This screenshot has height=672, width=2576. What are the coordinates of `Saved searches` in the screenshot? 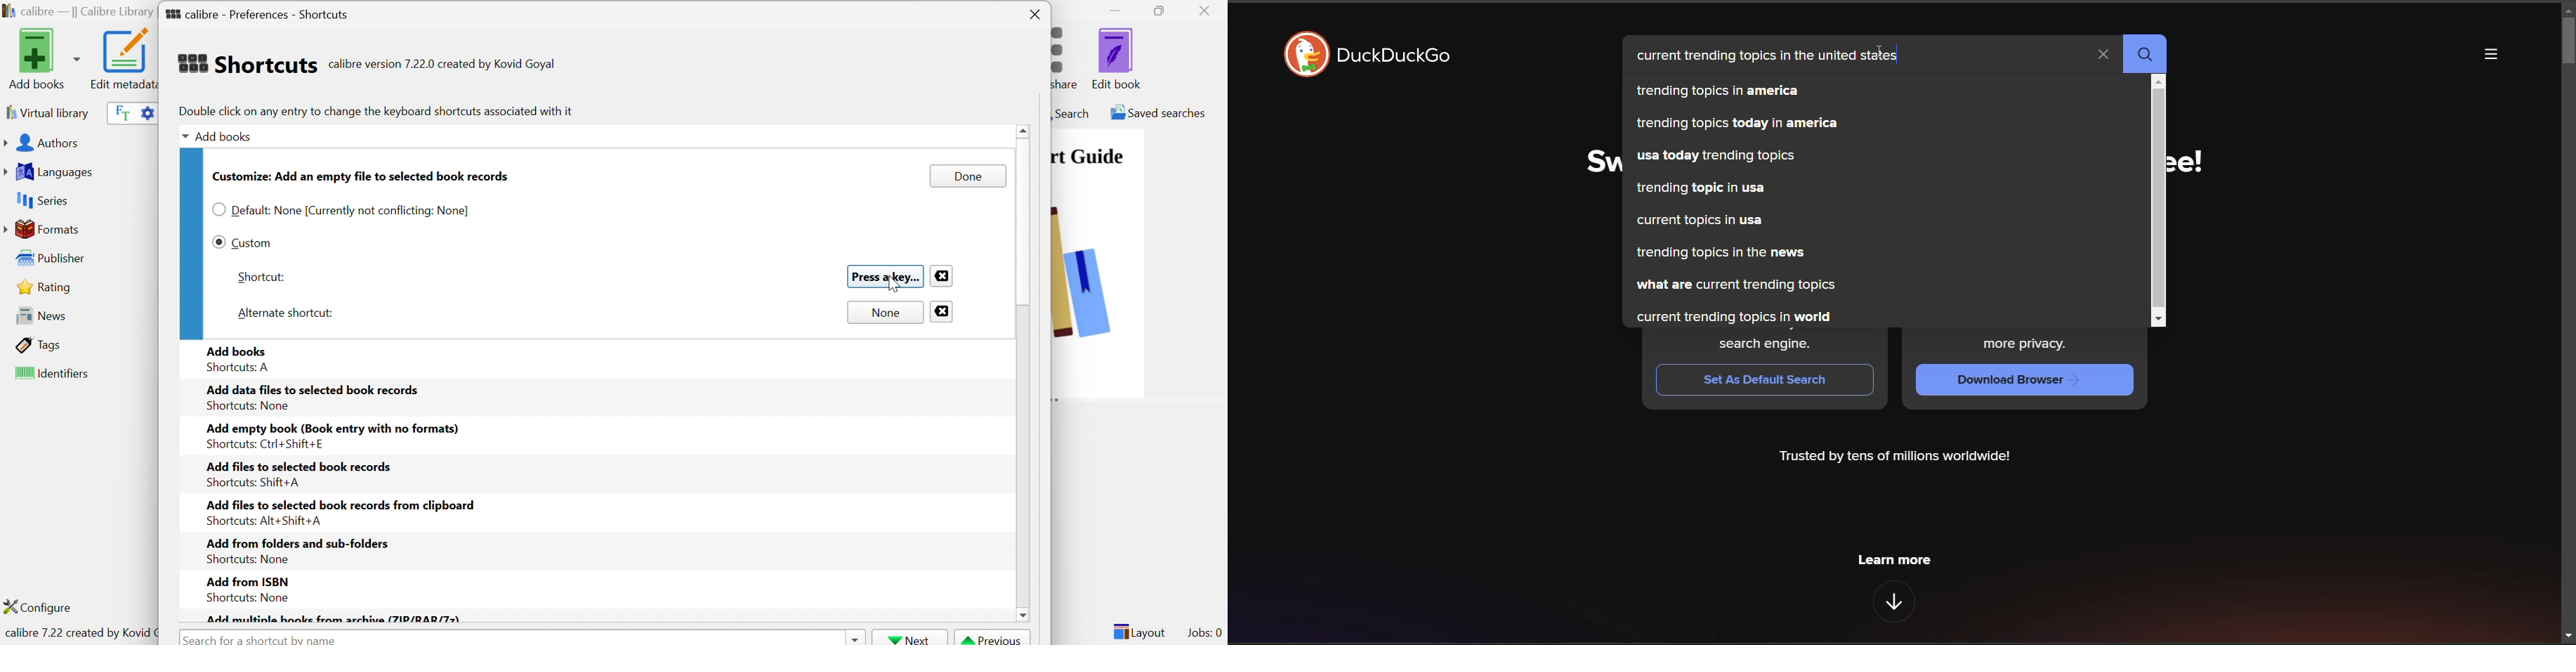 It's located at (1157, 113).